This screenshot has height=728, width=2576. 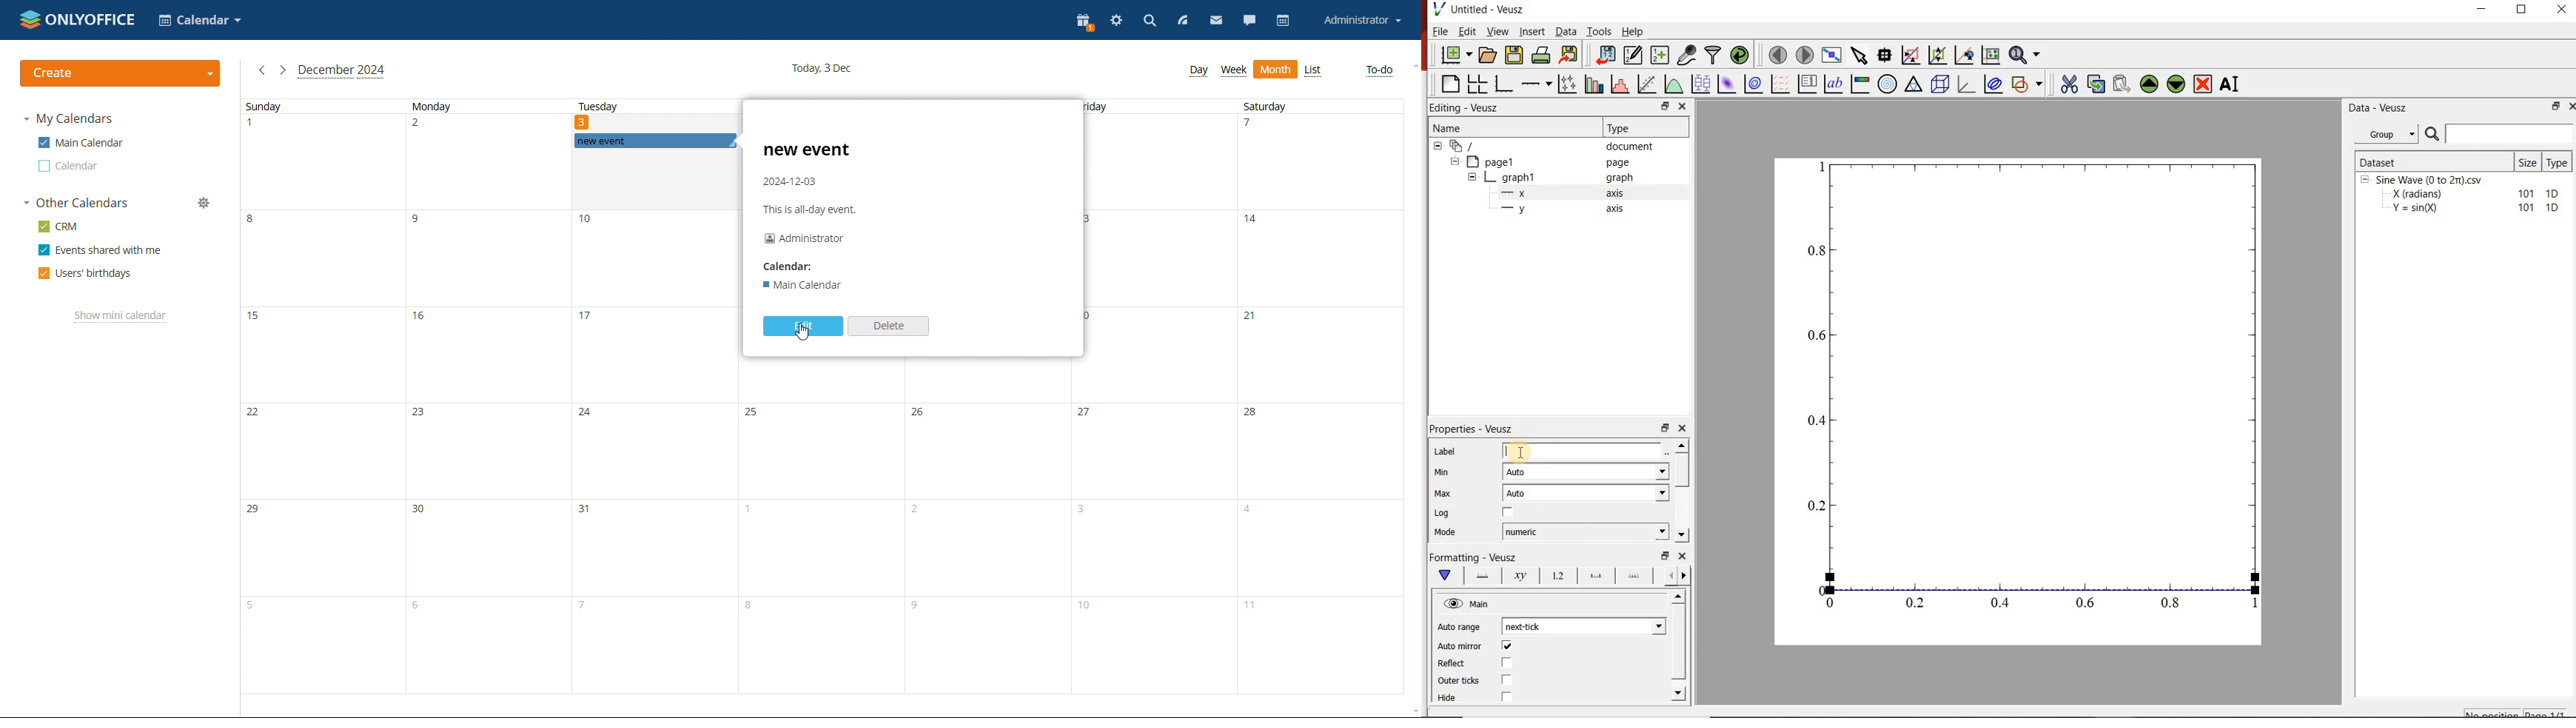 I want to click on create new datasets, so click(x=1661, y=55).